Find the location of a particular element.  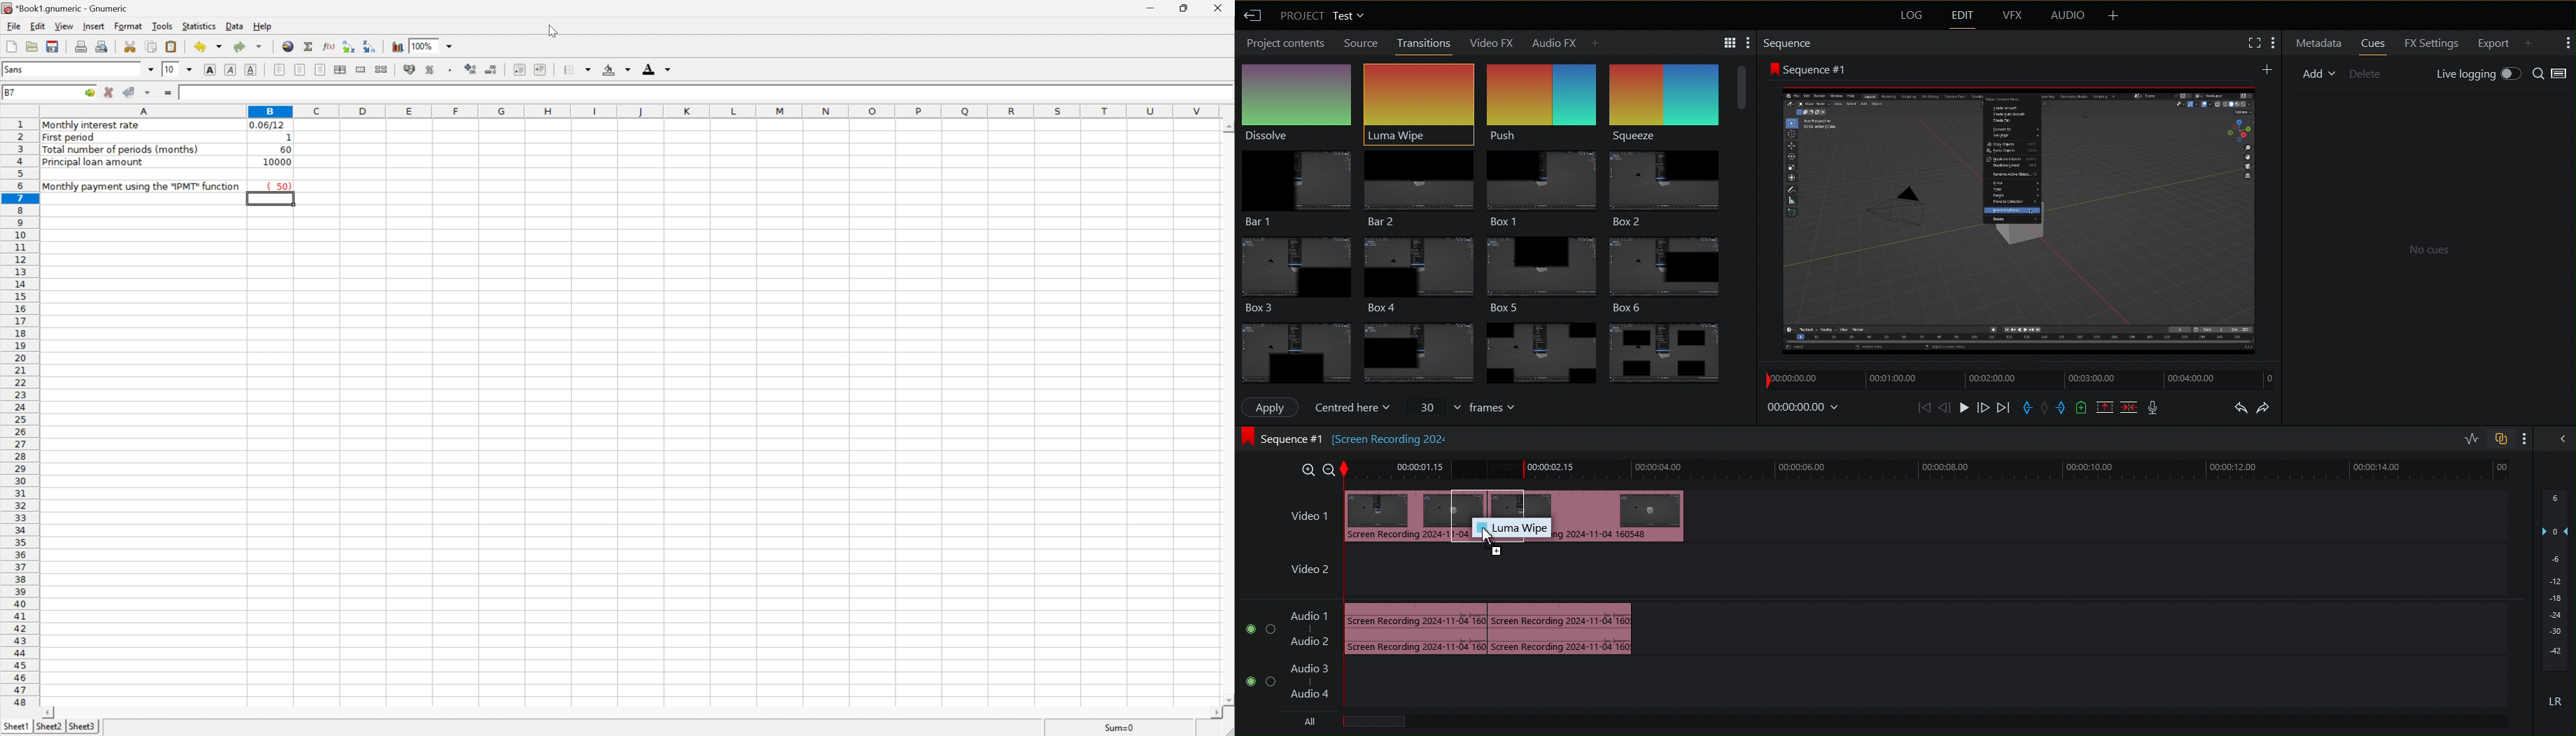

Edit is located at coordinates (1961, 17).